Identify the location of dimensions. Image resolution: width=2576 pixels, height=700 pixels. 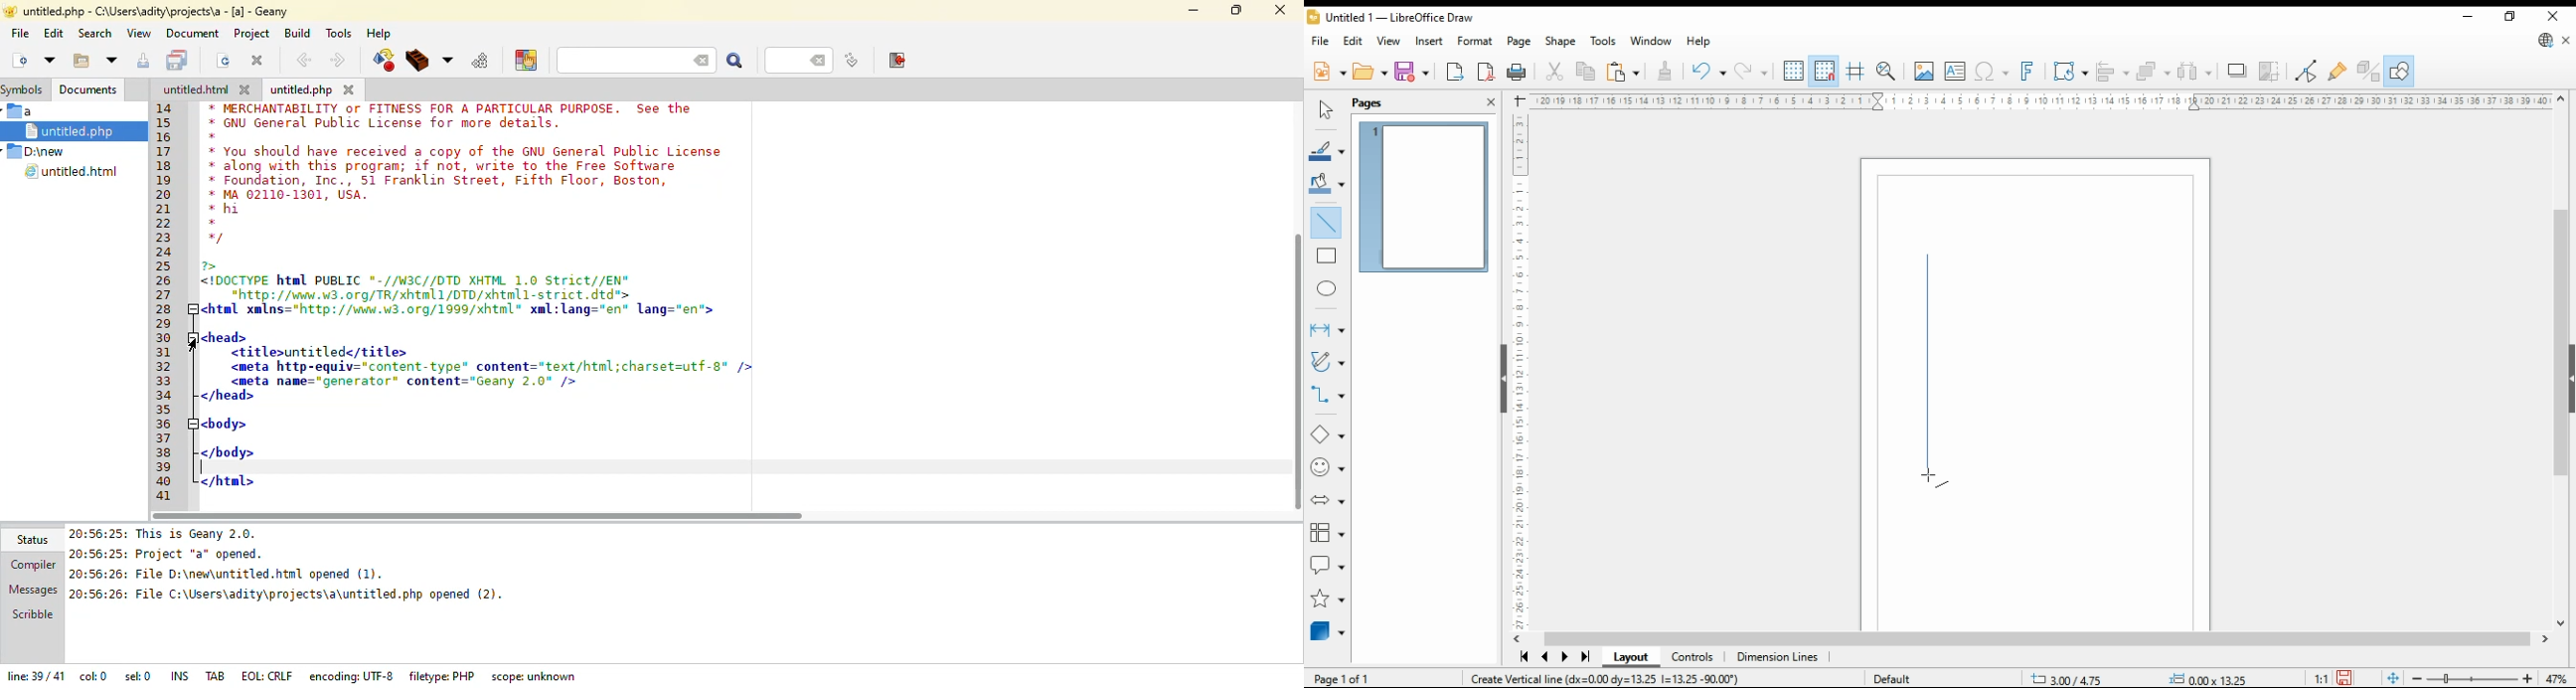
(1779, 658).